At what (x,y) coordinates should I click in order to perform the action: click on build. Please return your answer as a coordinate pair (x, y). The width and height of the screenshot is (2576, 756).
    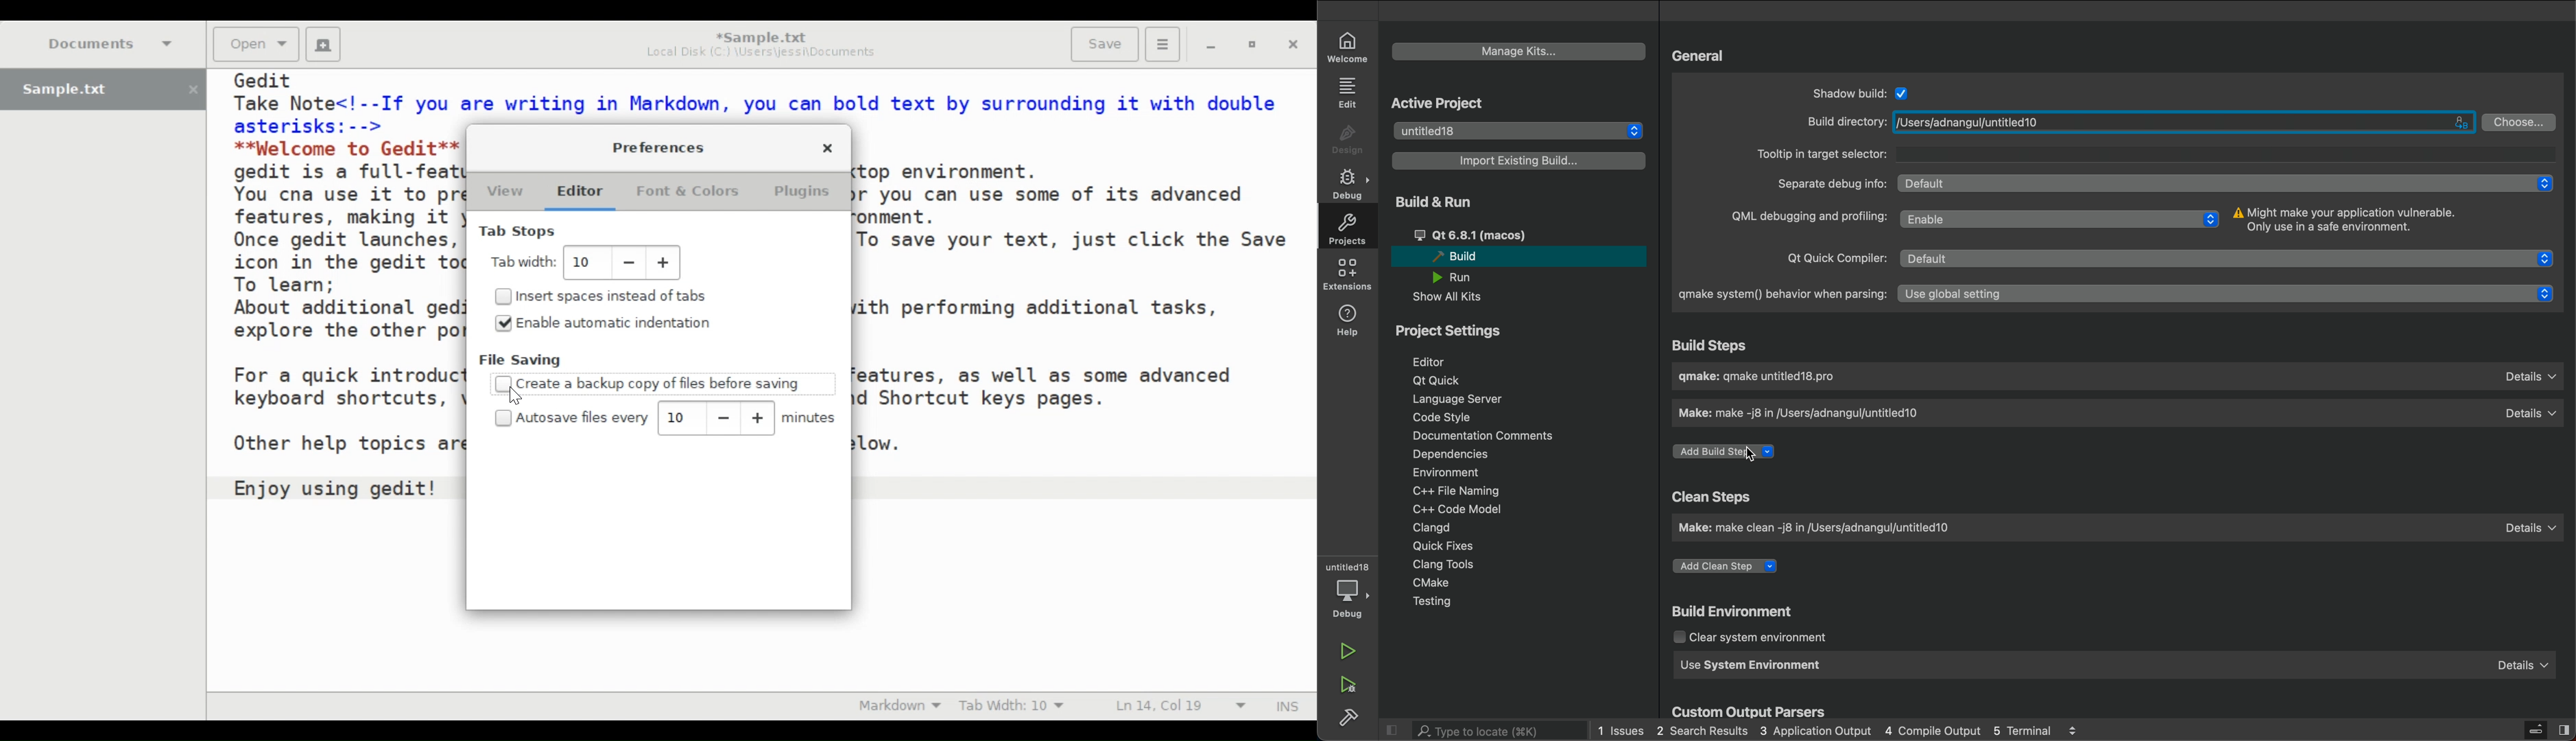
    Looking at the image, I should click on (1353, 720).